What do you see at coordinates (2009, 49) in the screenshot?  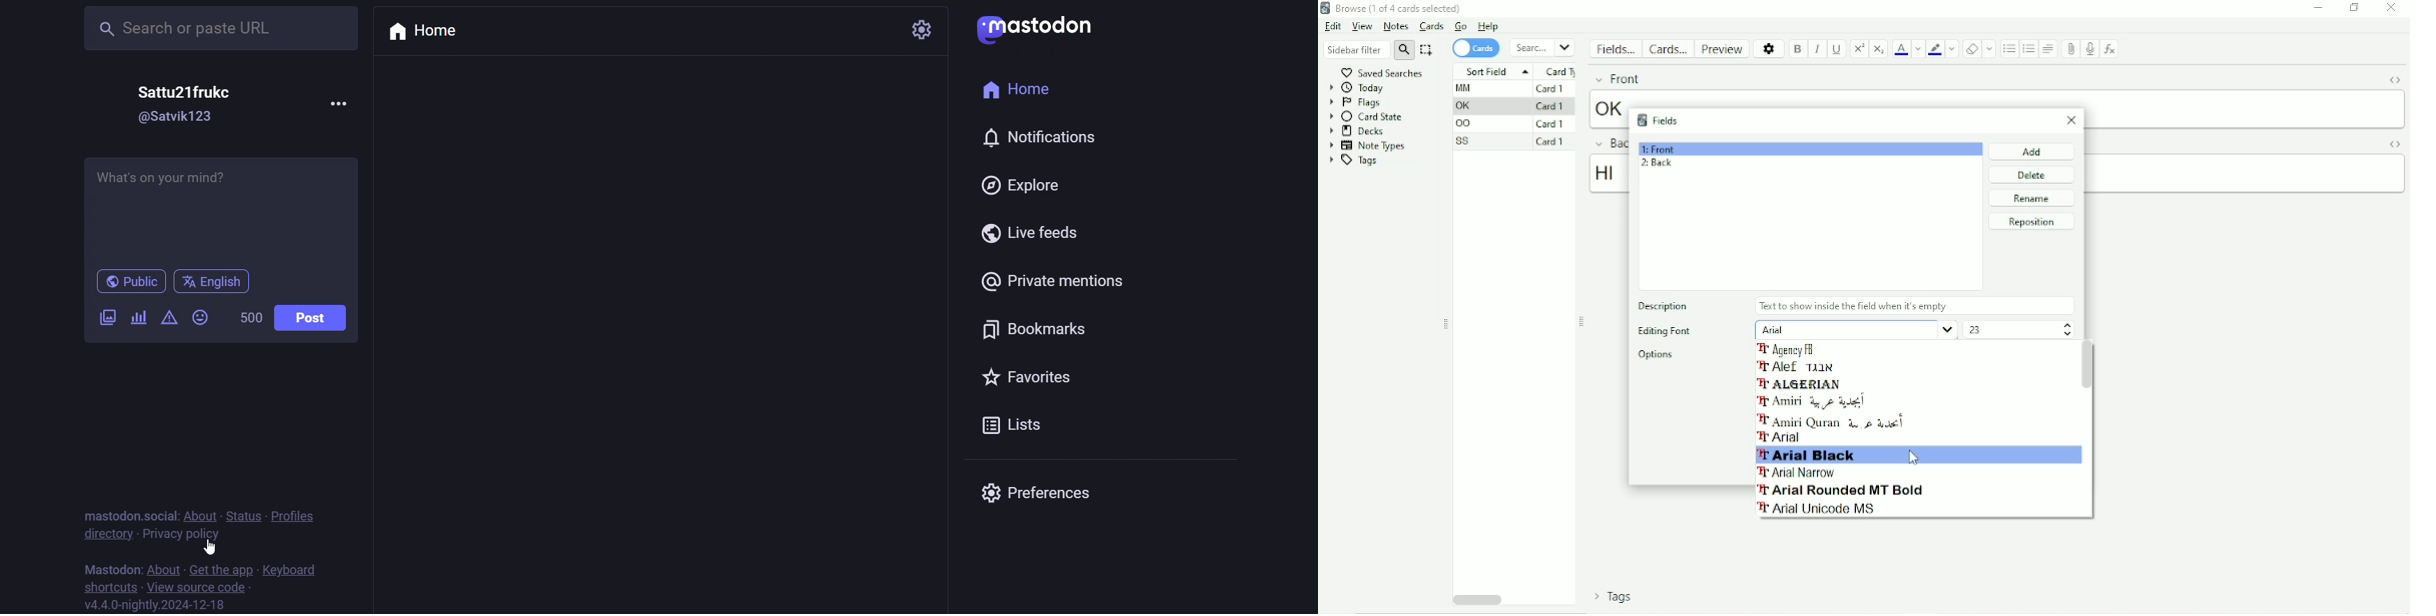 I see `Unordered list` at bounding box center [2009, 49].